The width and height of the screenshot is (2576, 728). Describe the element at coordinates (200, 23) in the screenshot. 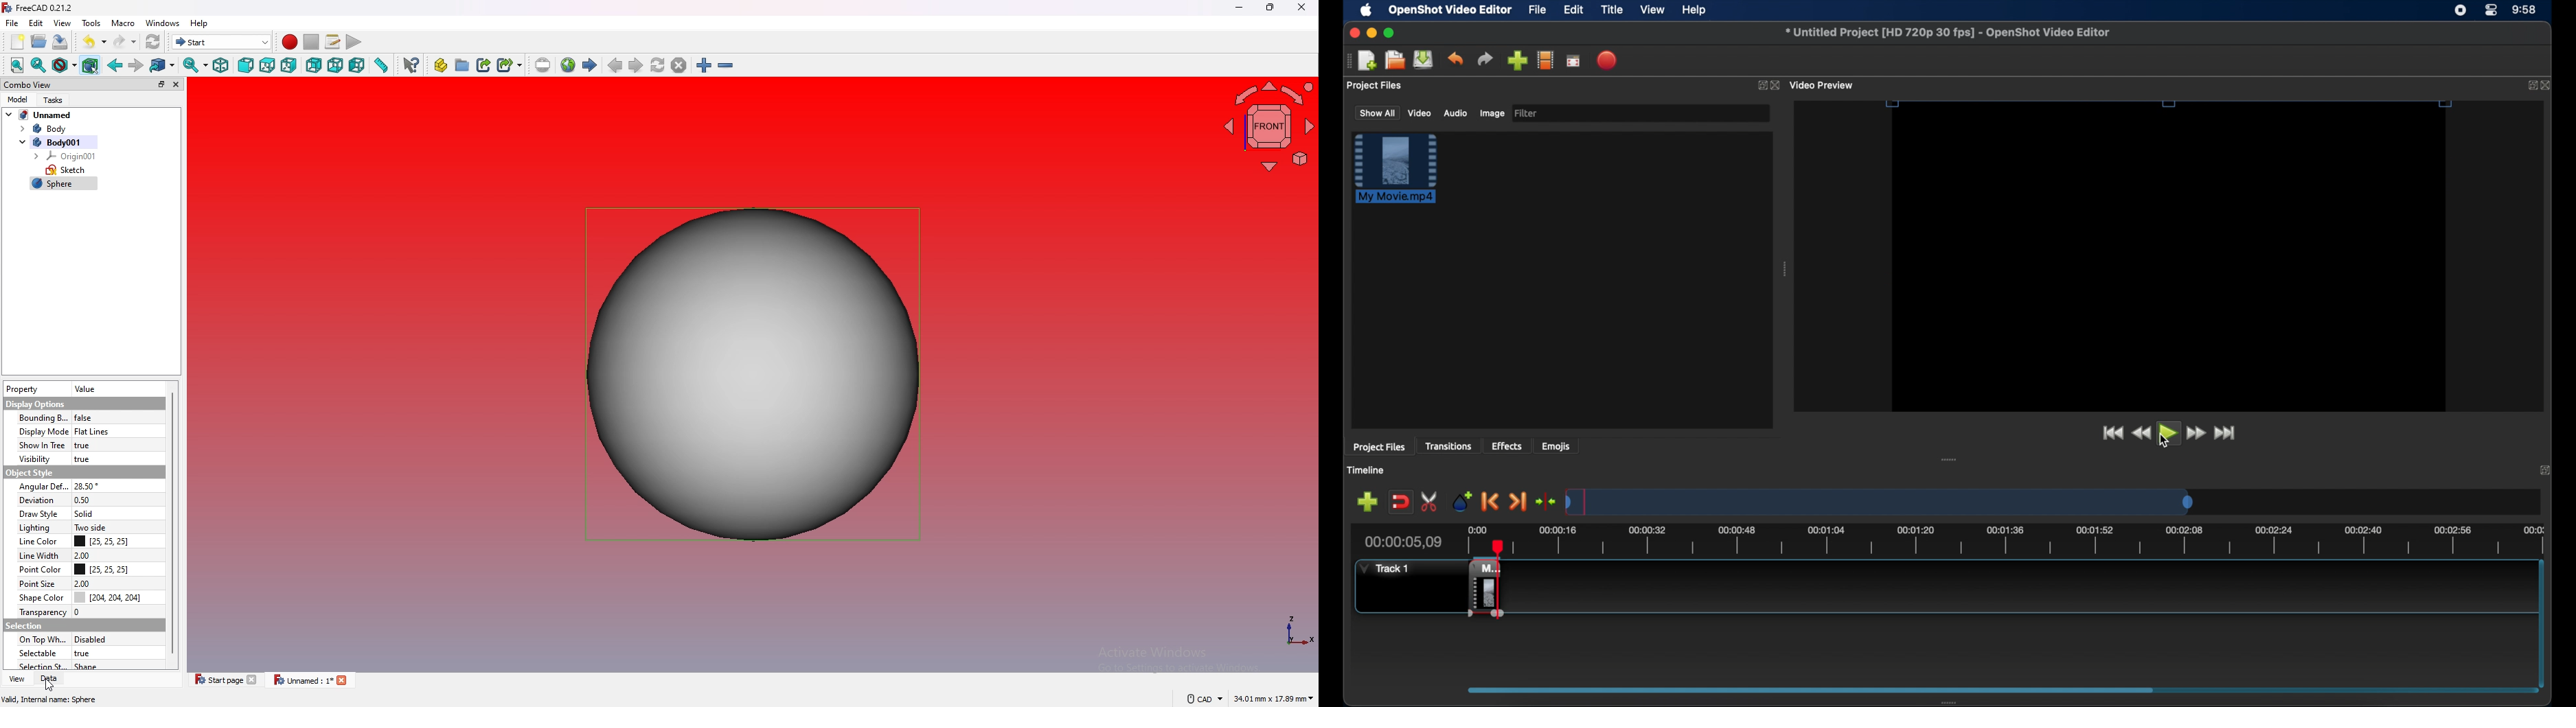

I see `help` at that location.